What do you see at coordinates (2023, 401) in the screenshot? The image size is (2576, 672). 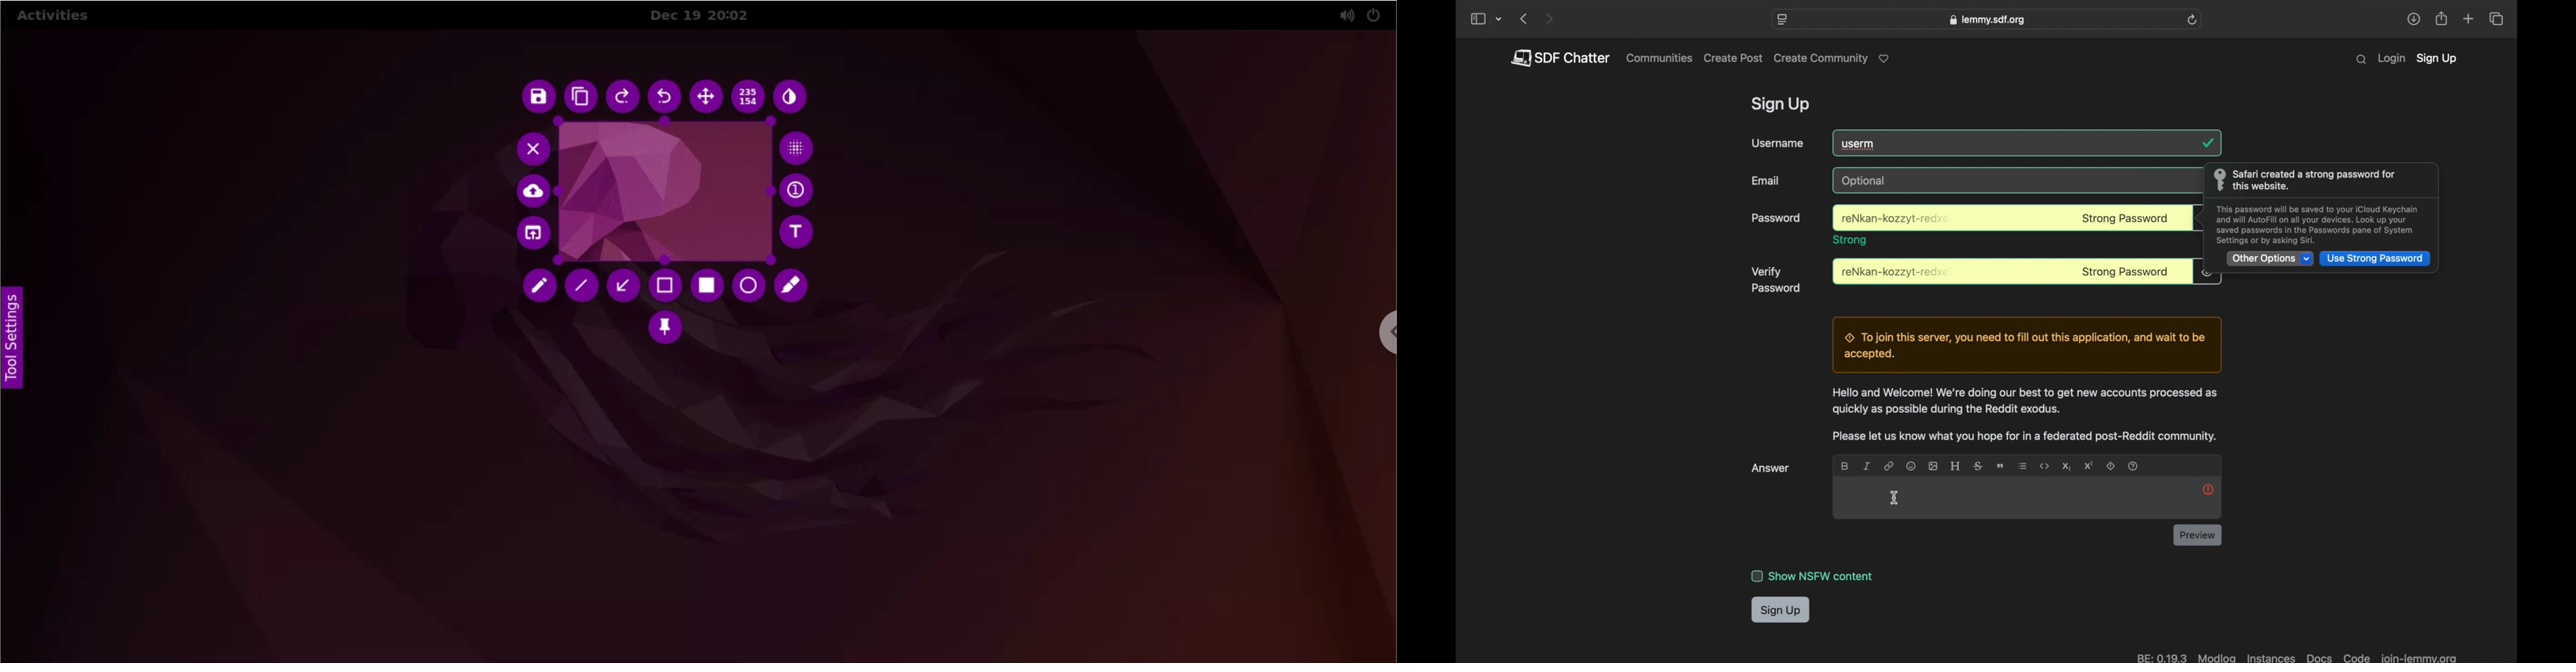 I see `Welcome to lemmy message` at bounding box center [2023, 401].